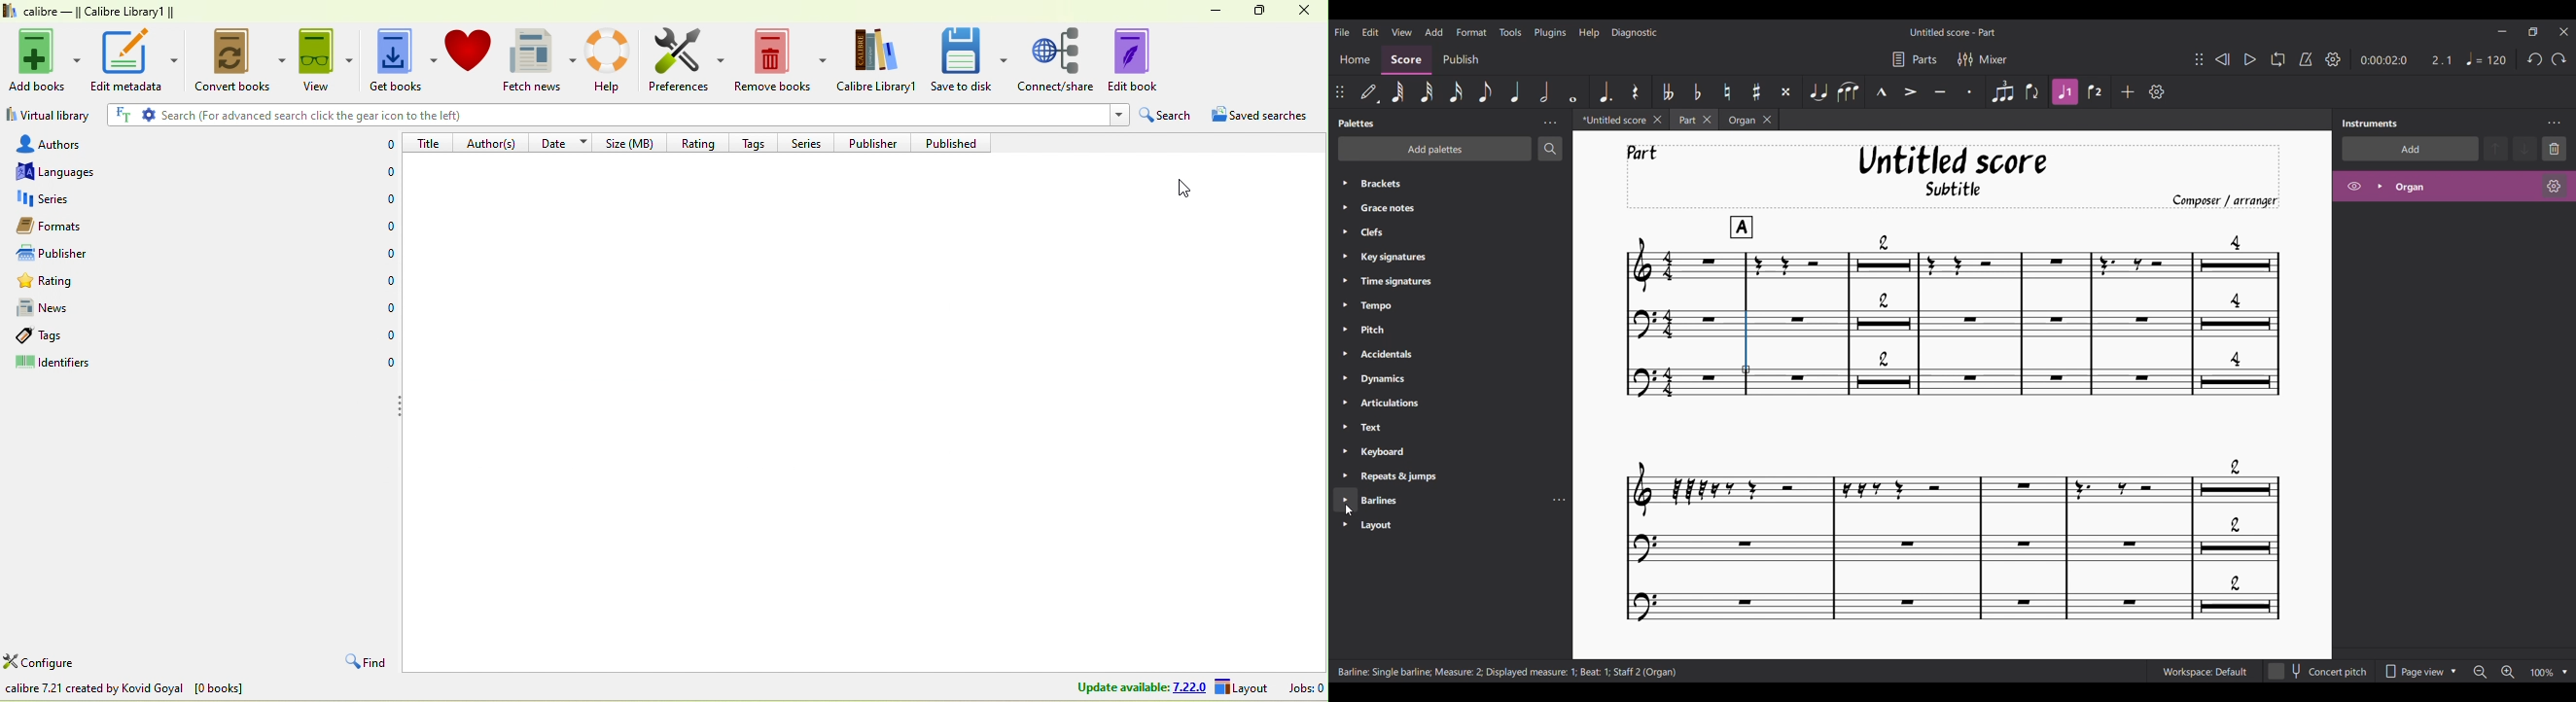  What do you see at coordinates (1508, 672) in the screenshot?
I see `Description of current selection` at bounding box center [1508, 672].